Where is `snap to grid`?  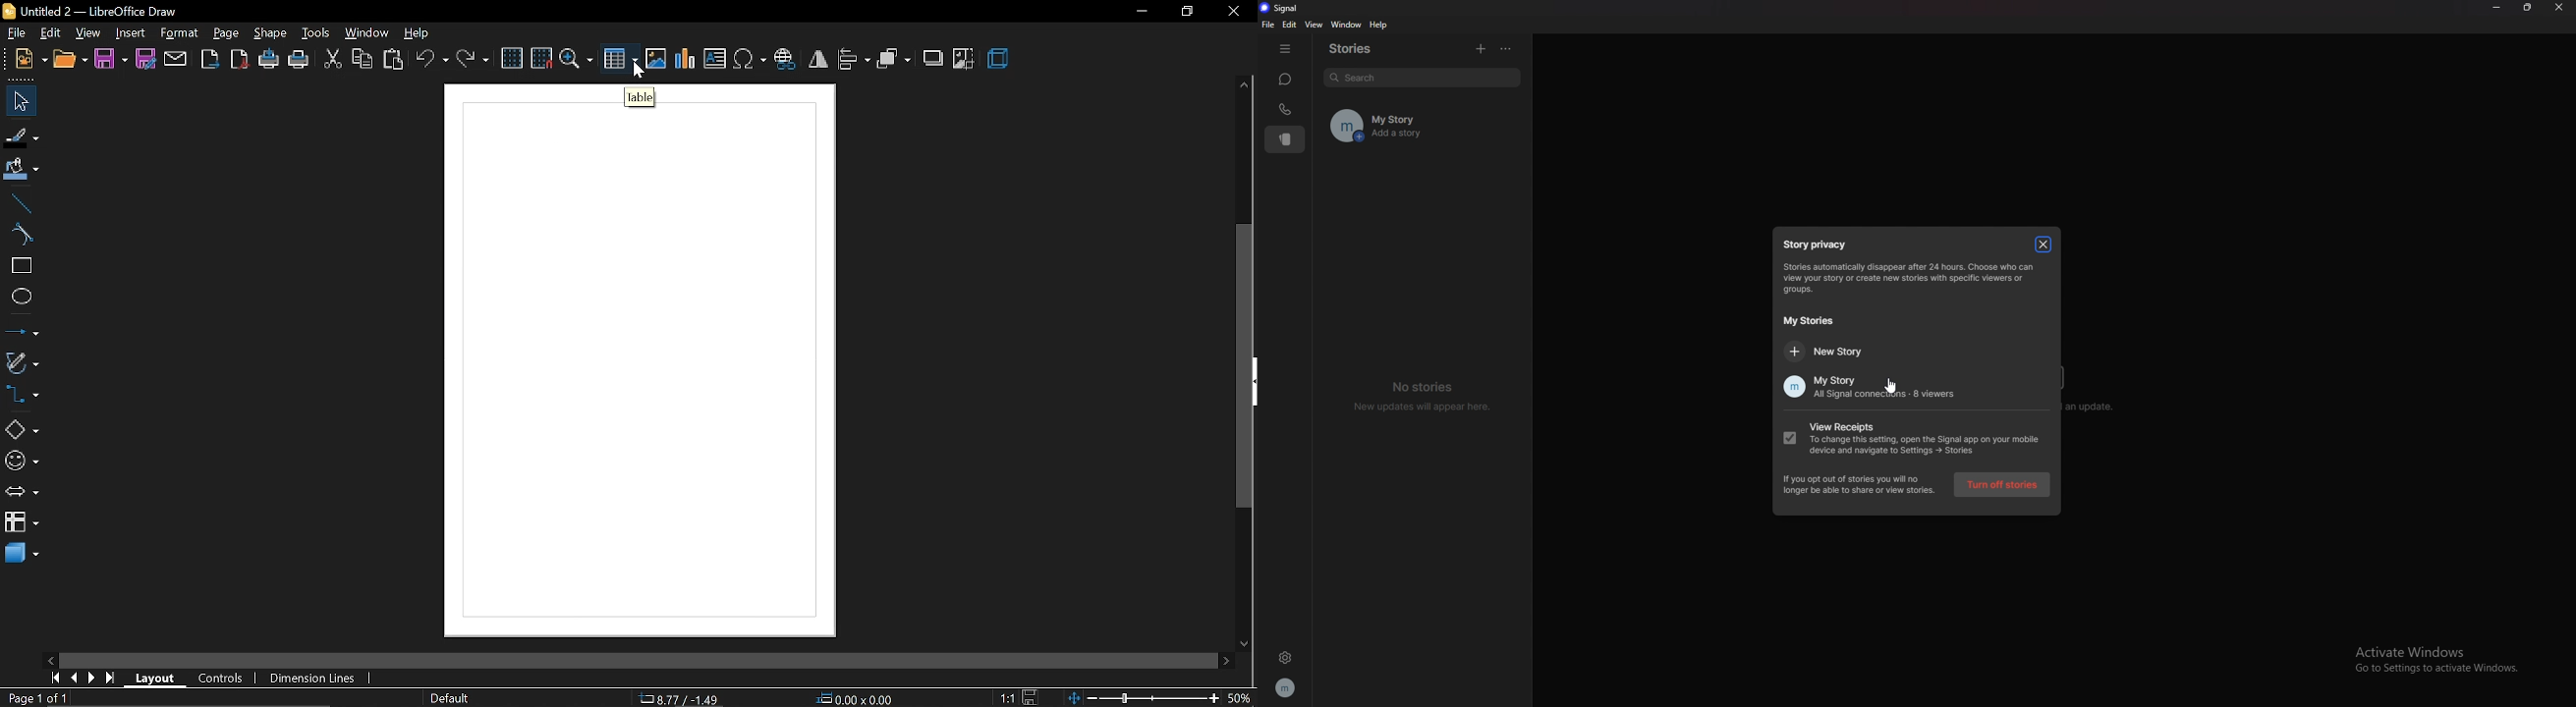 snap to grid is located at coordinates (542, 58).